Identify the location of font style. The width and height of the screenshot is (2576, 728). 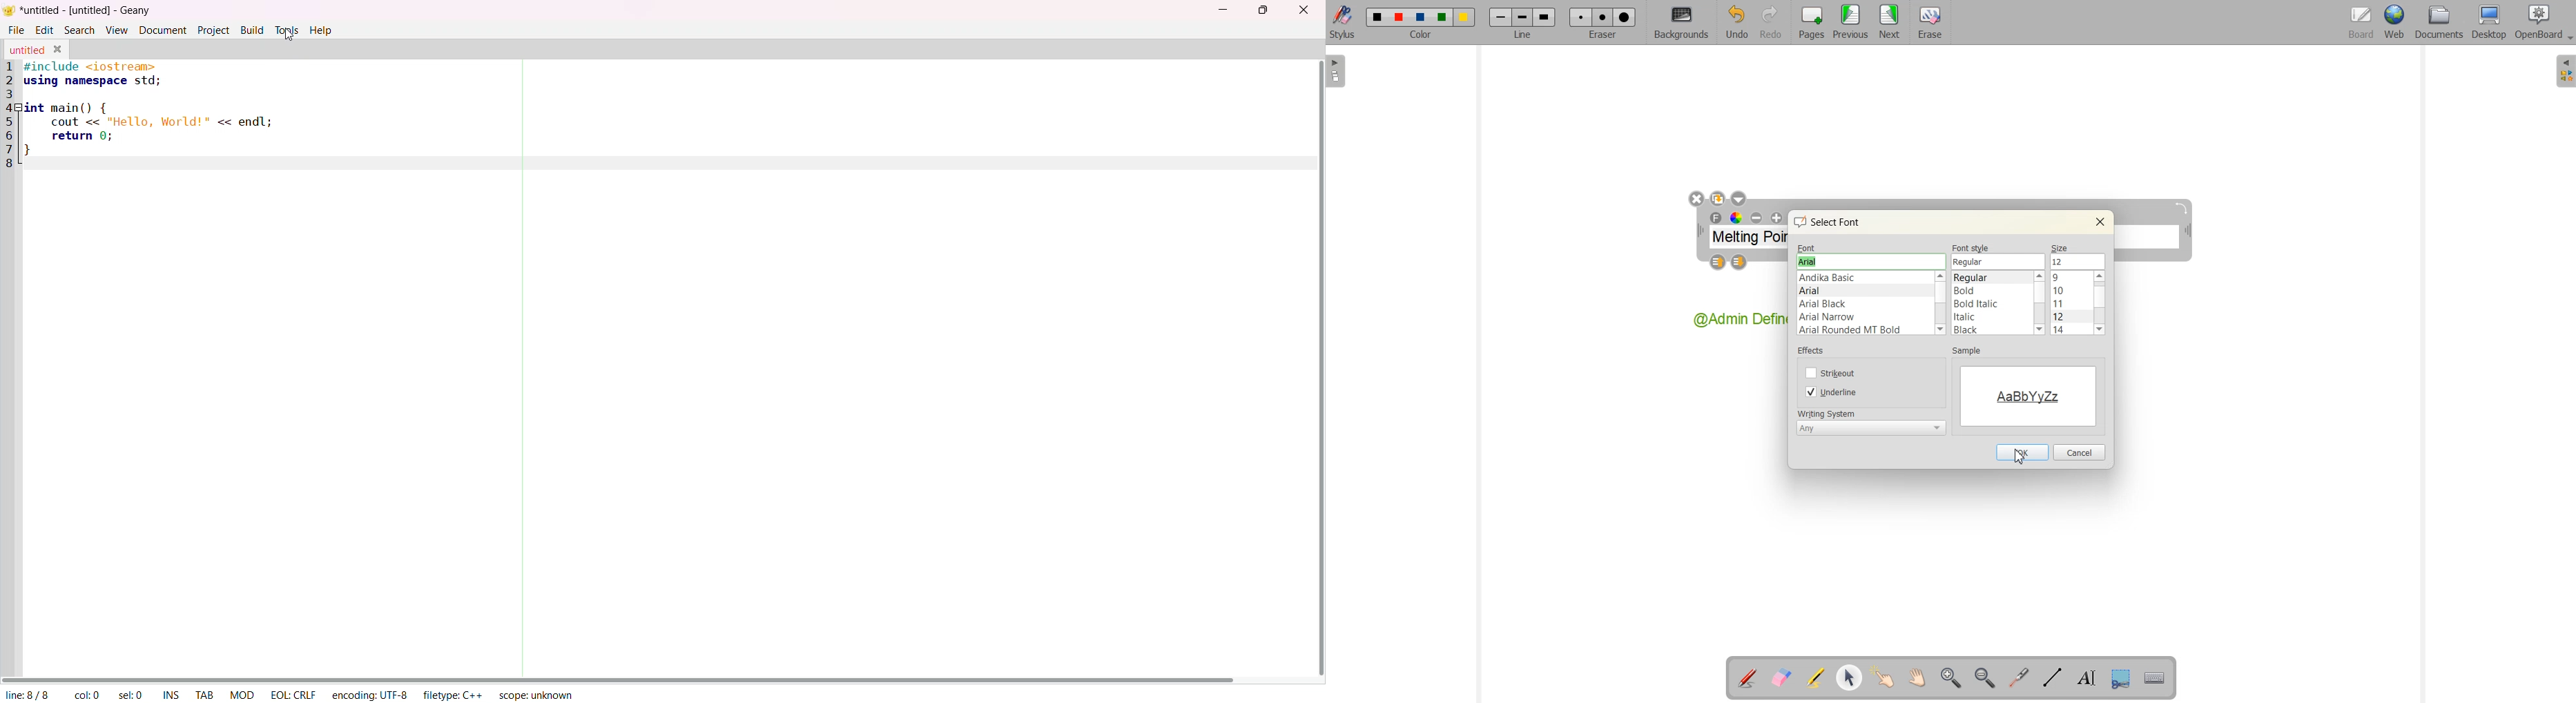
(1972, 248).